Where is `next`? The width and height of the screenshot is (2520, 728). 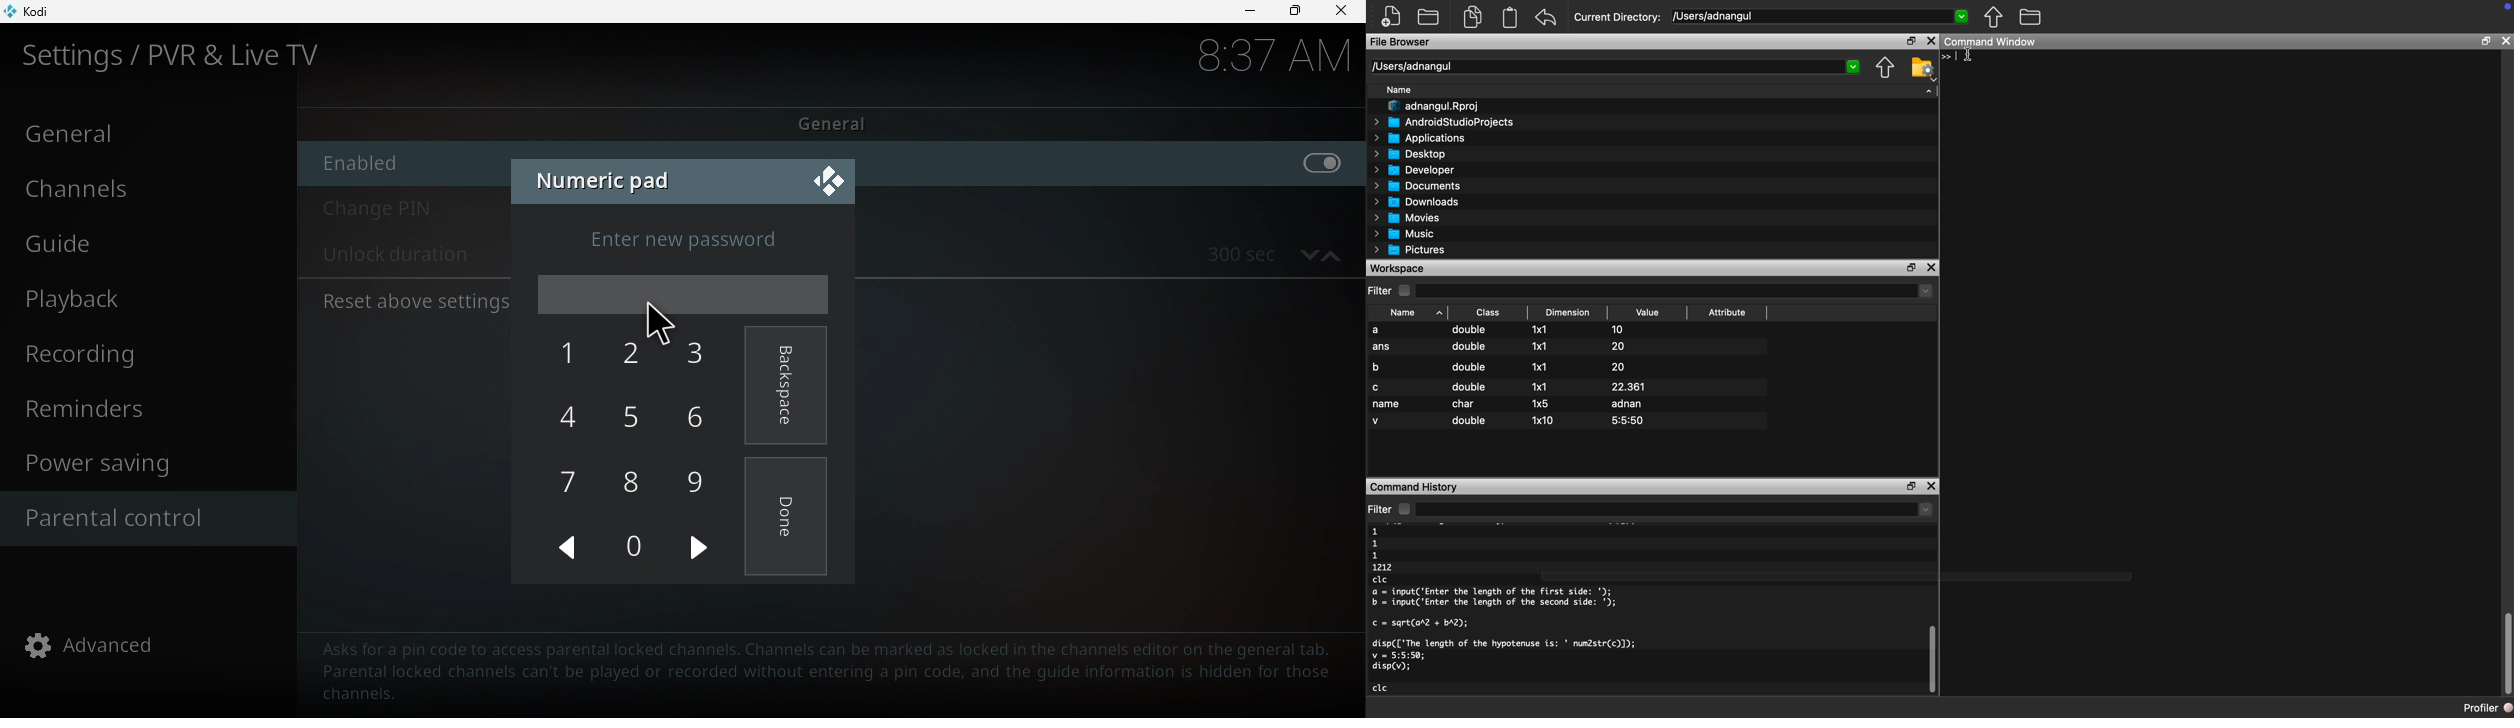
next is located at coordinates (701, 545).